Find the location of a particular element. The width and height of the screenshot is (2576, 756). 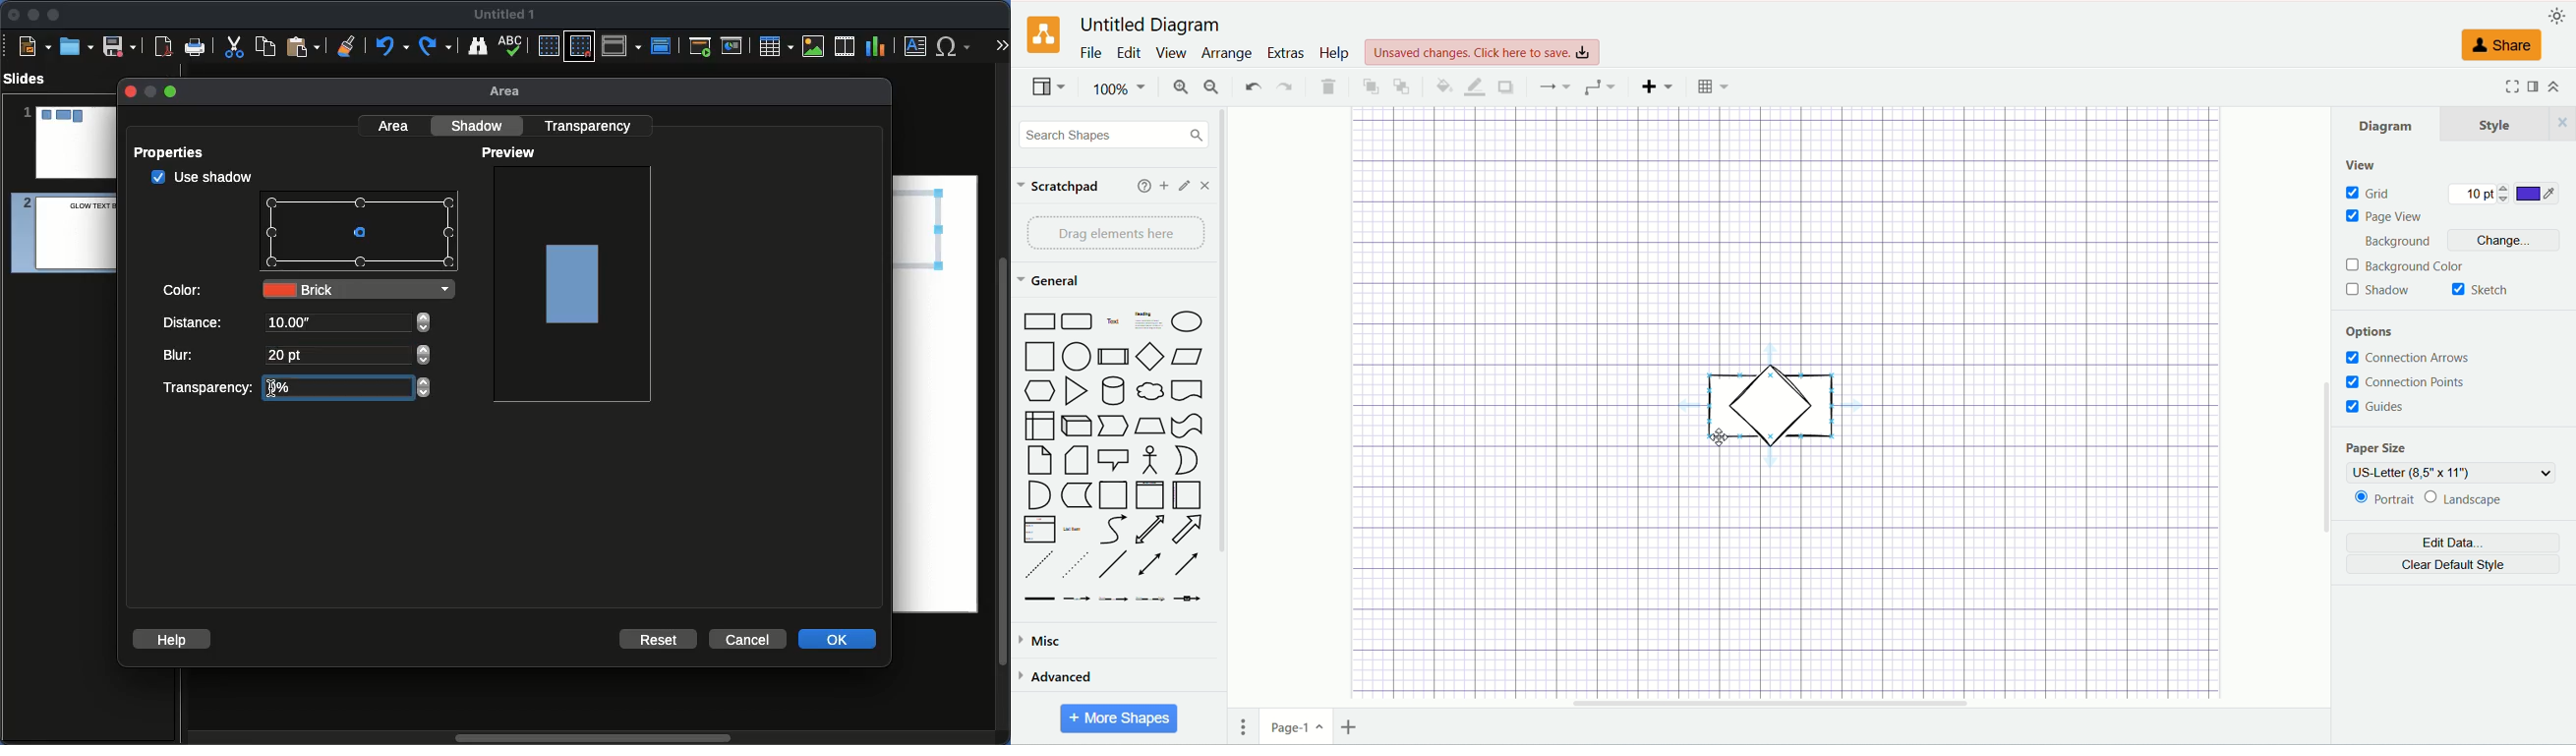

Help is located at coordinates (172, 638).